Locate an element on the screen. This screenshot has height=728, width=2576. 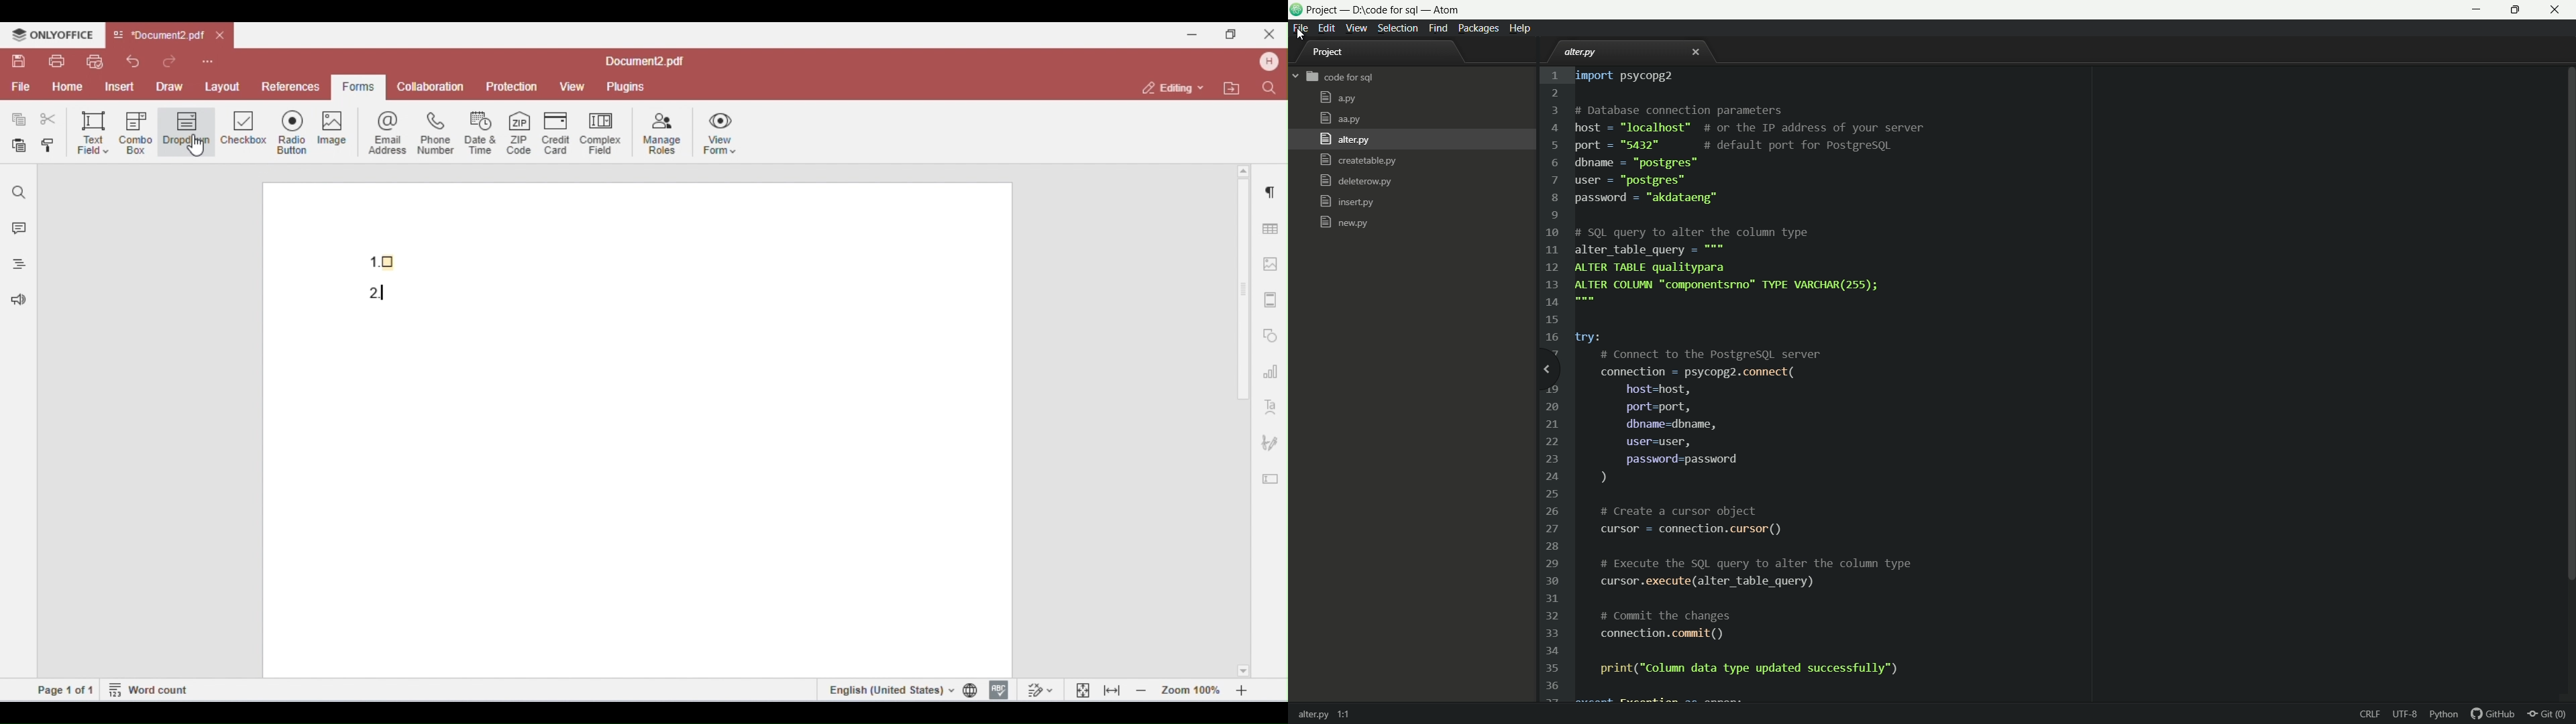
insert.py file is located at coordinates (1347, 202).